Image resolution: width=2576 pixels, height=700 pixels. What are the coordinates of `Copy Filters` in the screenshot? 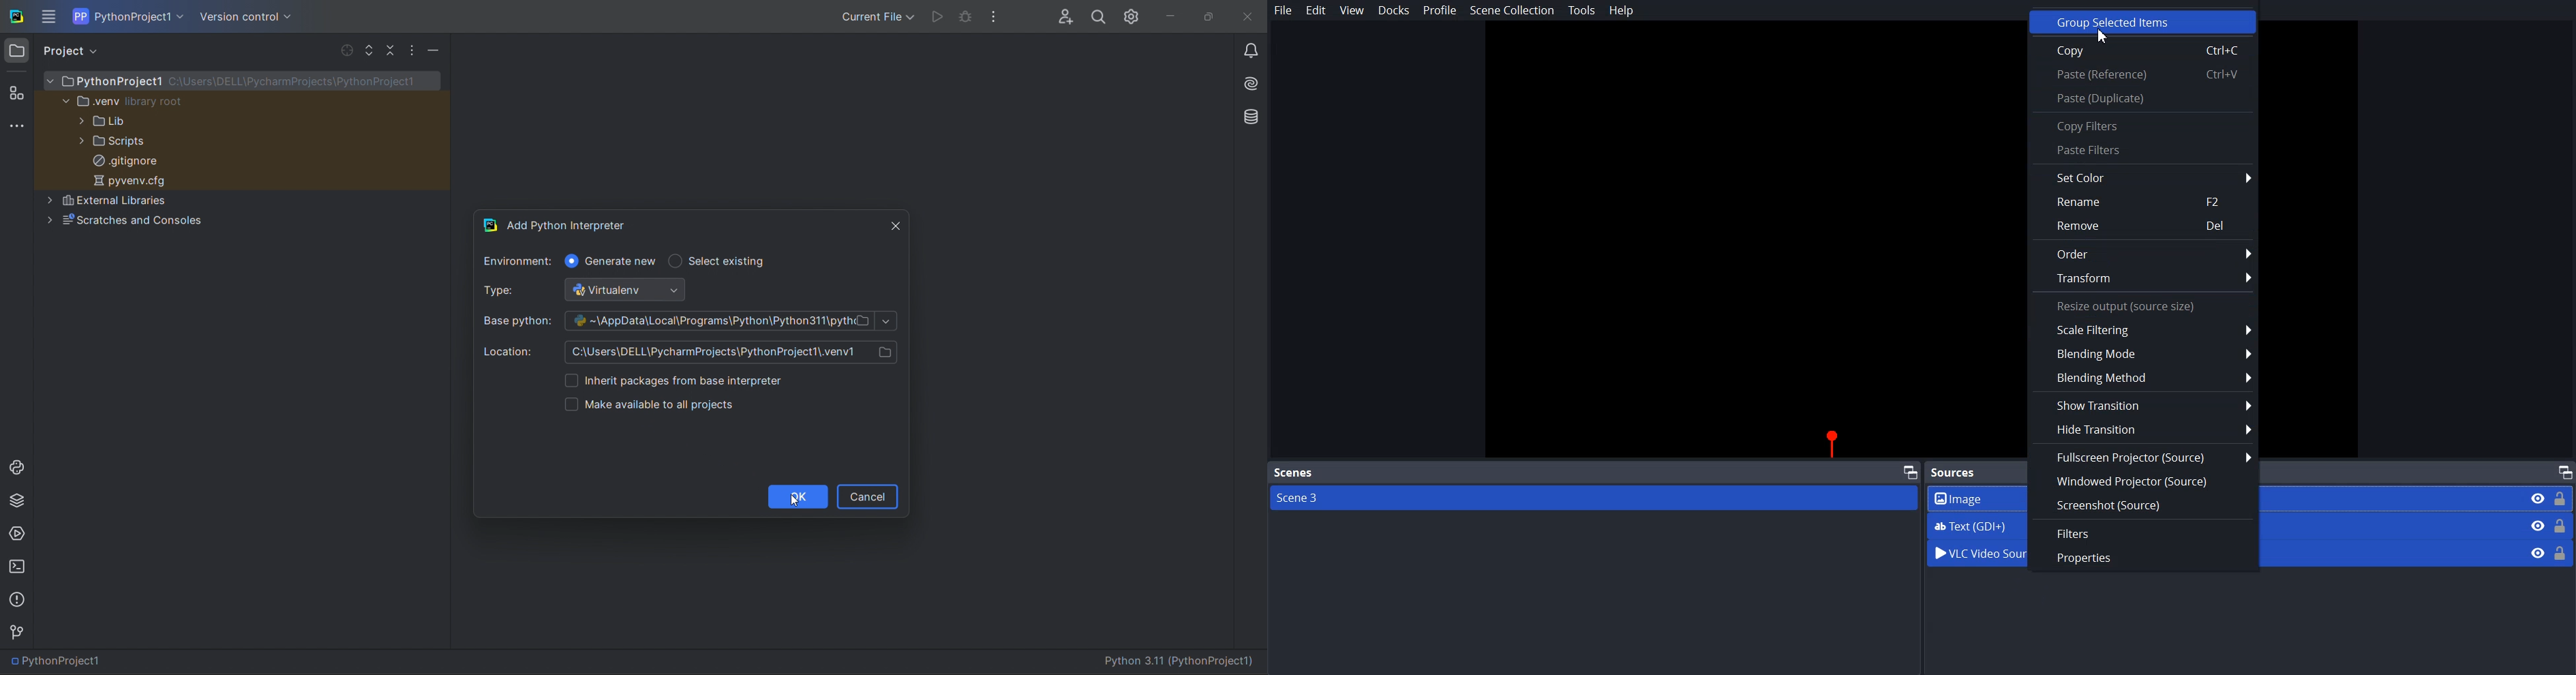 It's located at (2131, 126).